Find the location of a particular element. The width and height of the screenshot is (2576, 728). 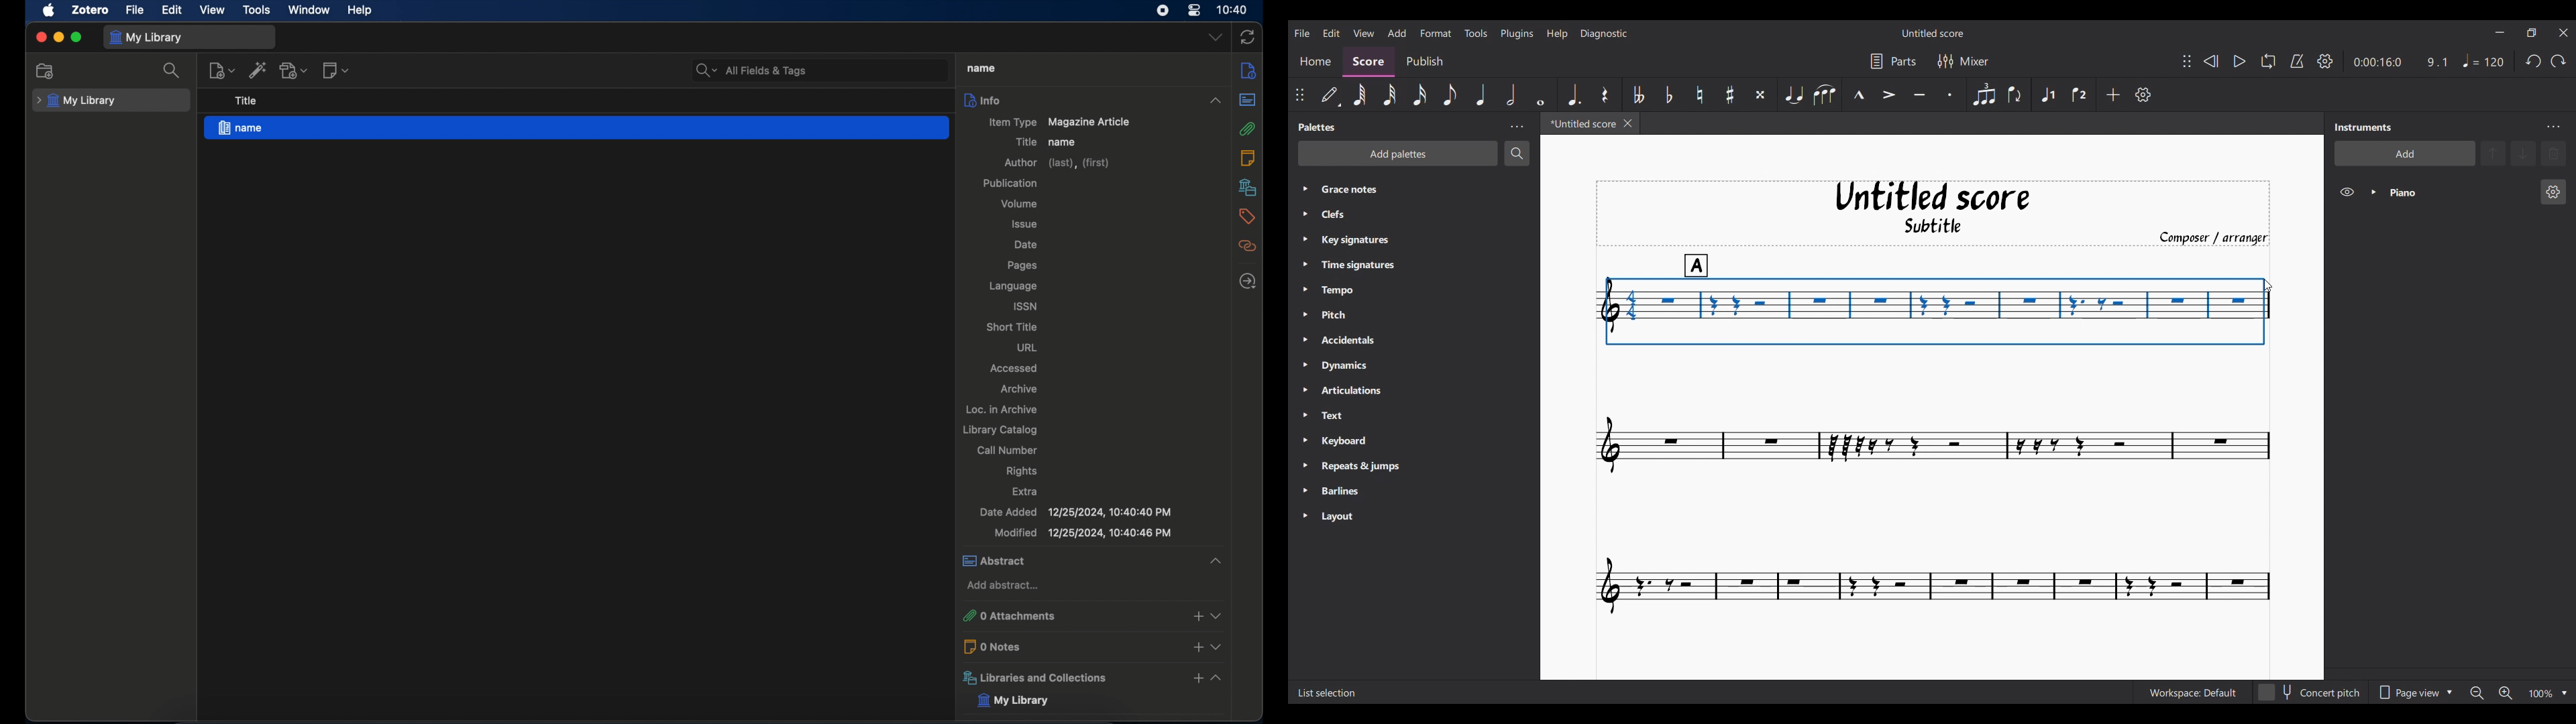

Cursor selecting notes is located at coordinates (1935, 311).